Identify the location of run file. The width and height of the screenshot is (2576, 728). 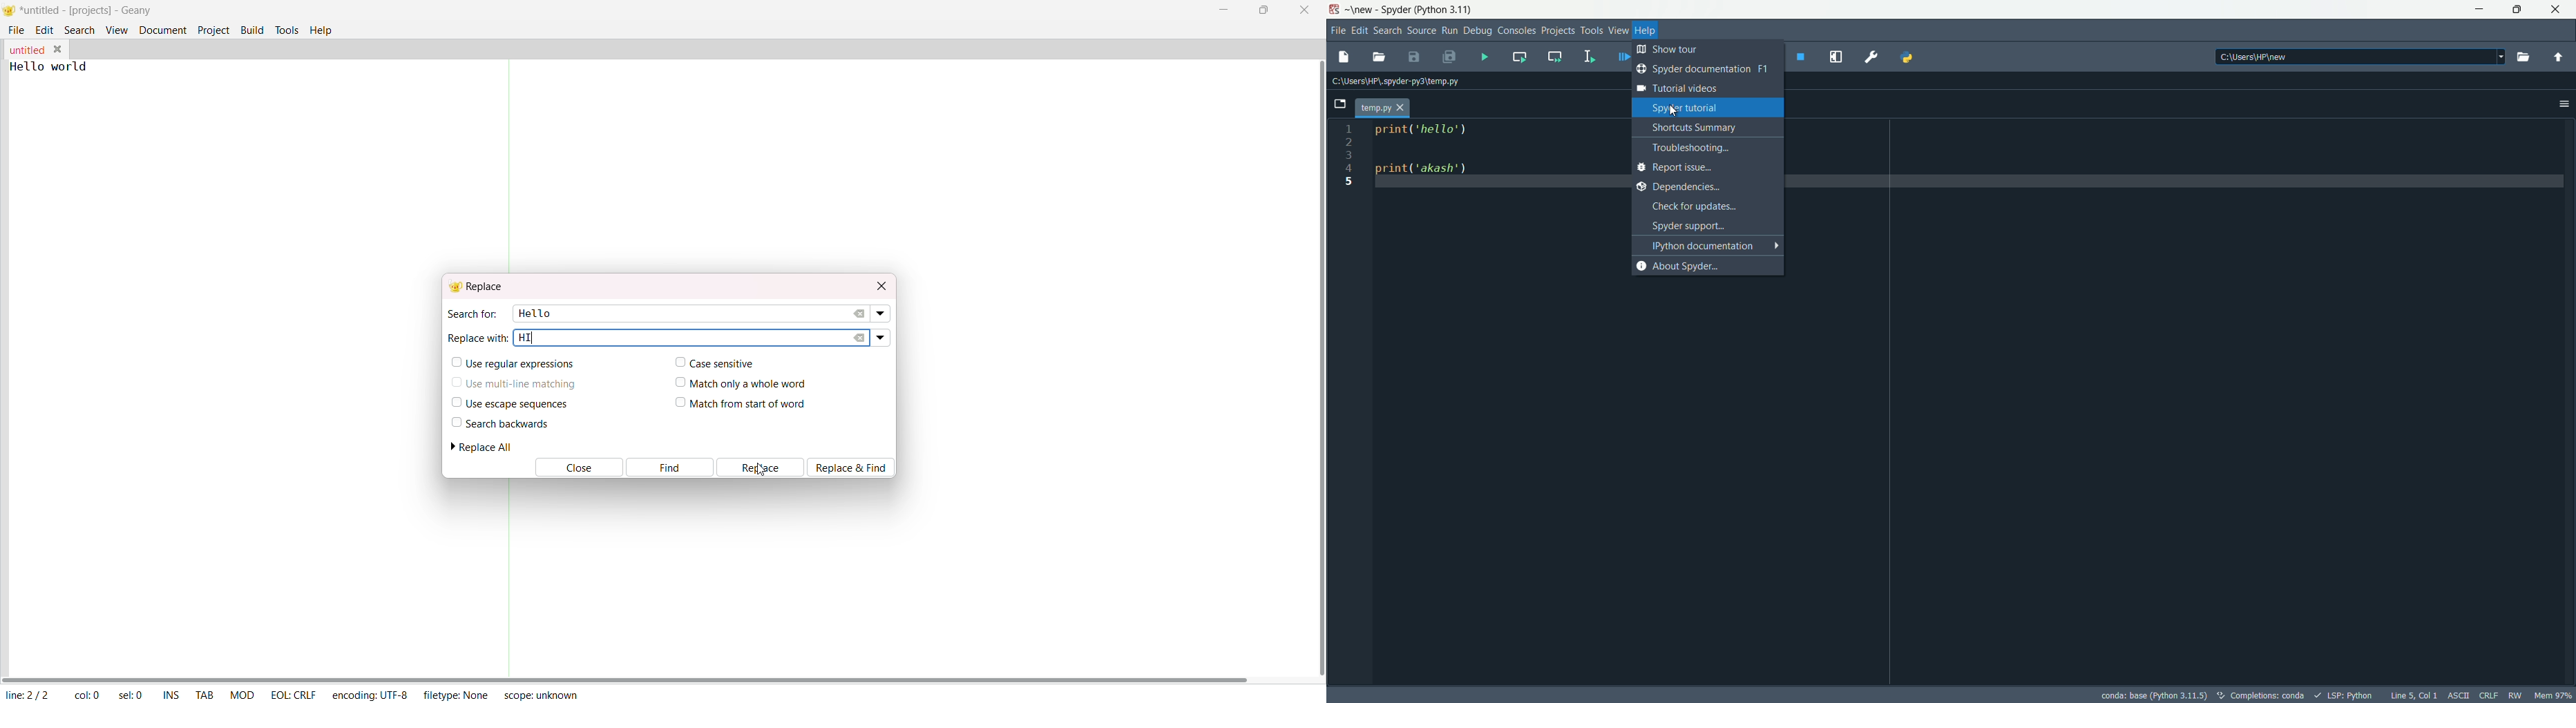
(1485, 57).